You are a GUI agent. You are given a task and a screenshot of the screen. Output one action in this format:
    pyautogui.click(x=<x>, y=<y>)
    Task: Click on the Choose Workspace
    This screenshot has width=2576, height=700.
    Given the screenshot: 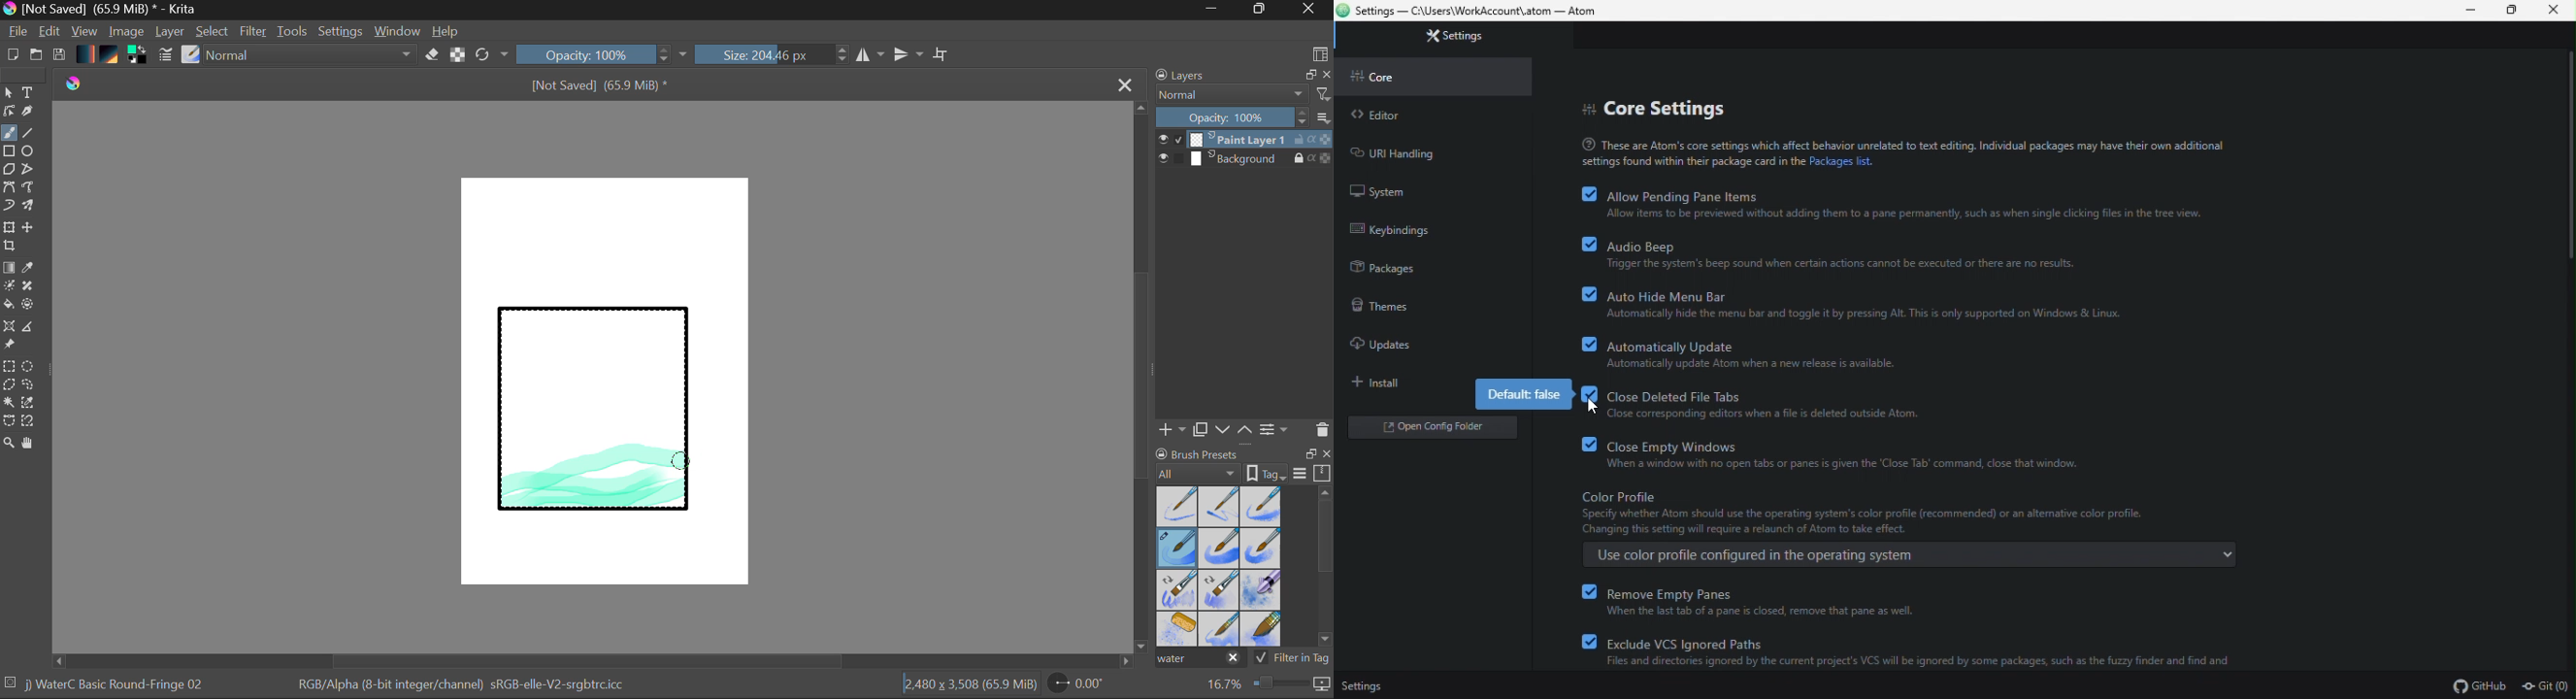 What is the action you would take?
    pyautogui.click(x=1320, y=53)
    